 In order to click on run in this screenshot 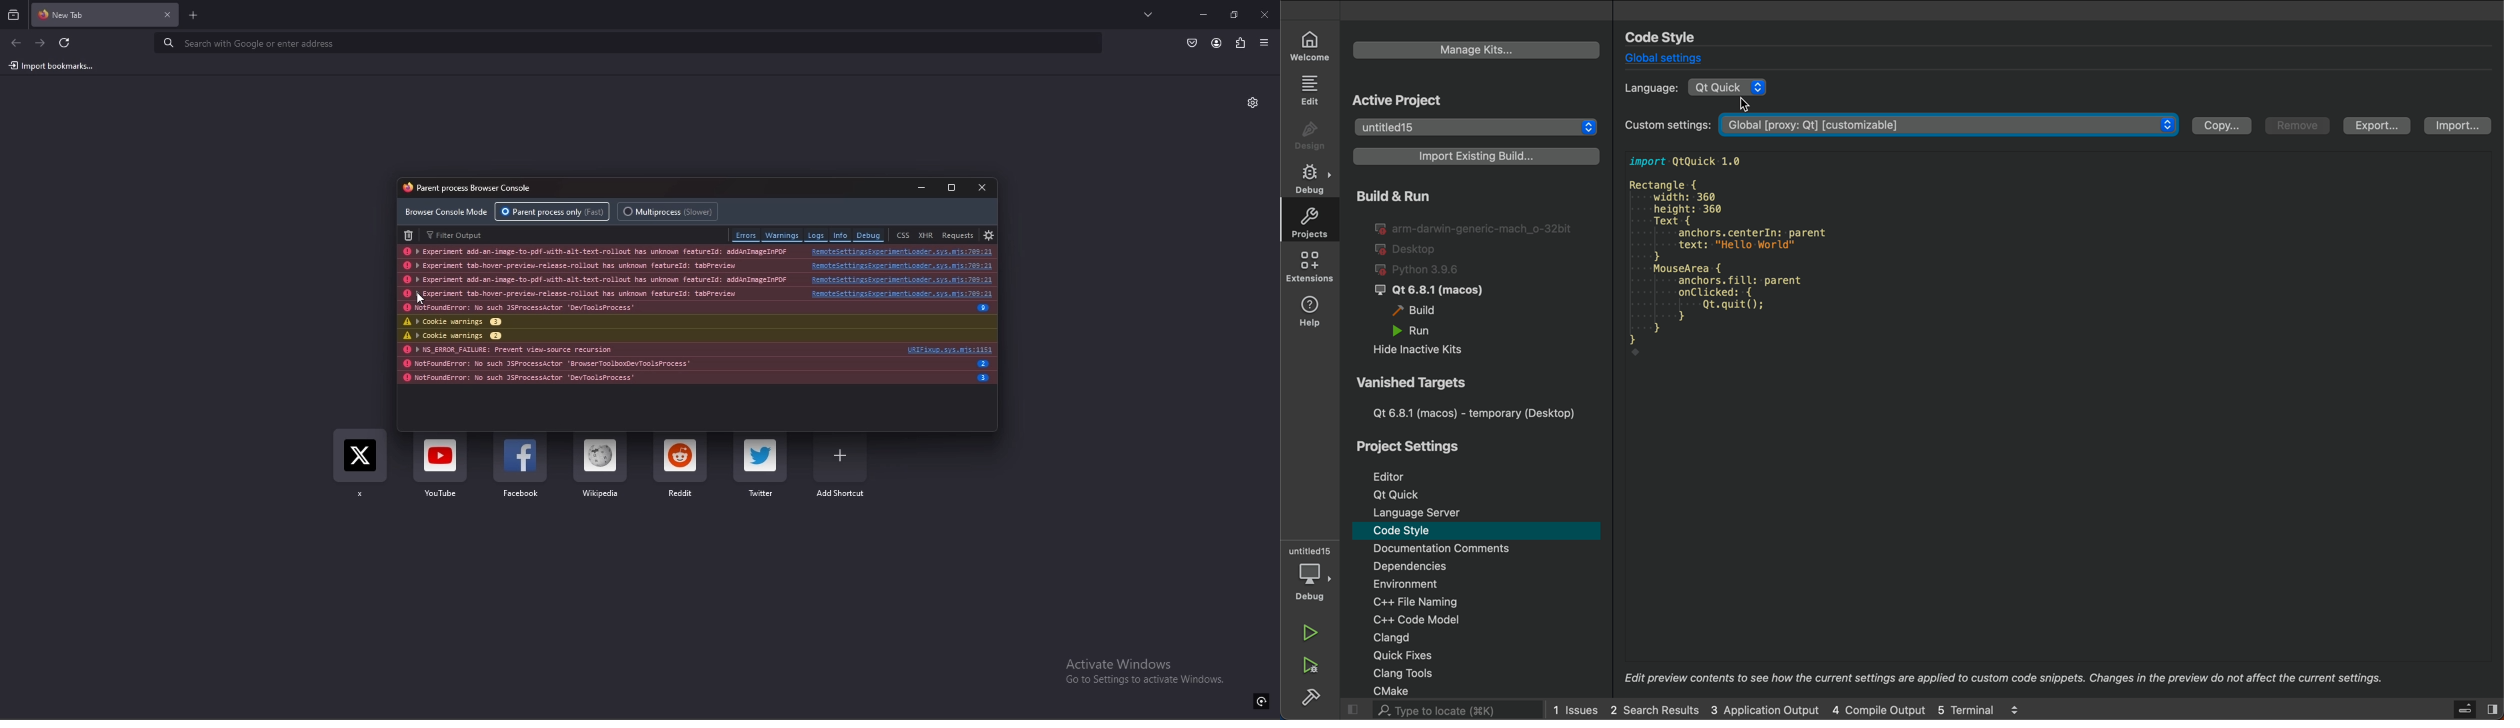, I will do `click(1311, 634)`.